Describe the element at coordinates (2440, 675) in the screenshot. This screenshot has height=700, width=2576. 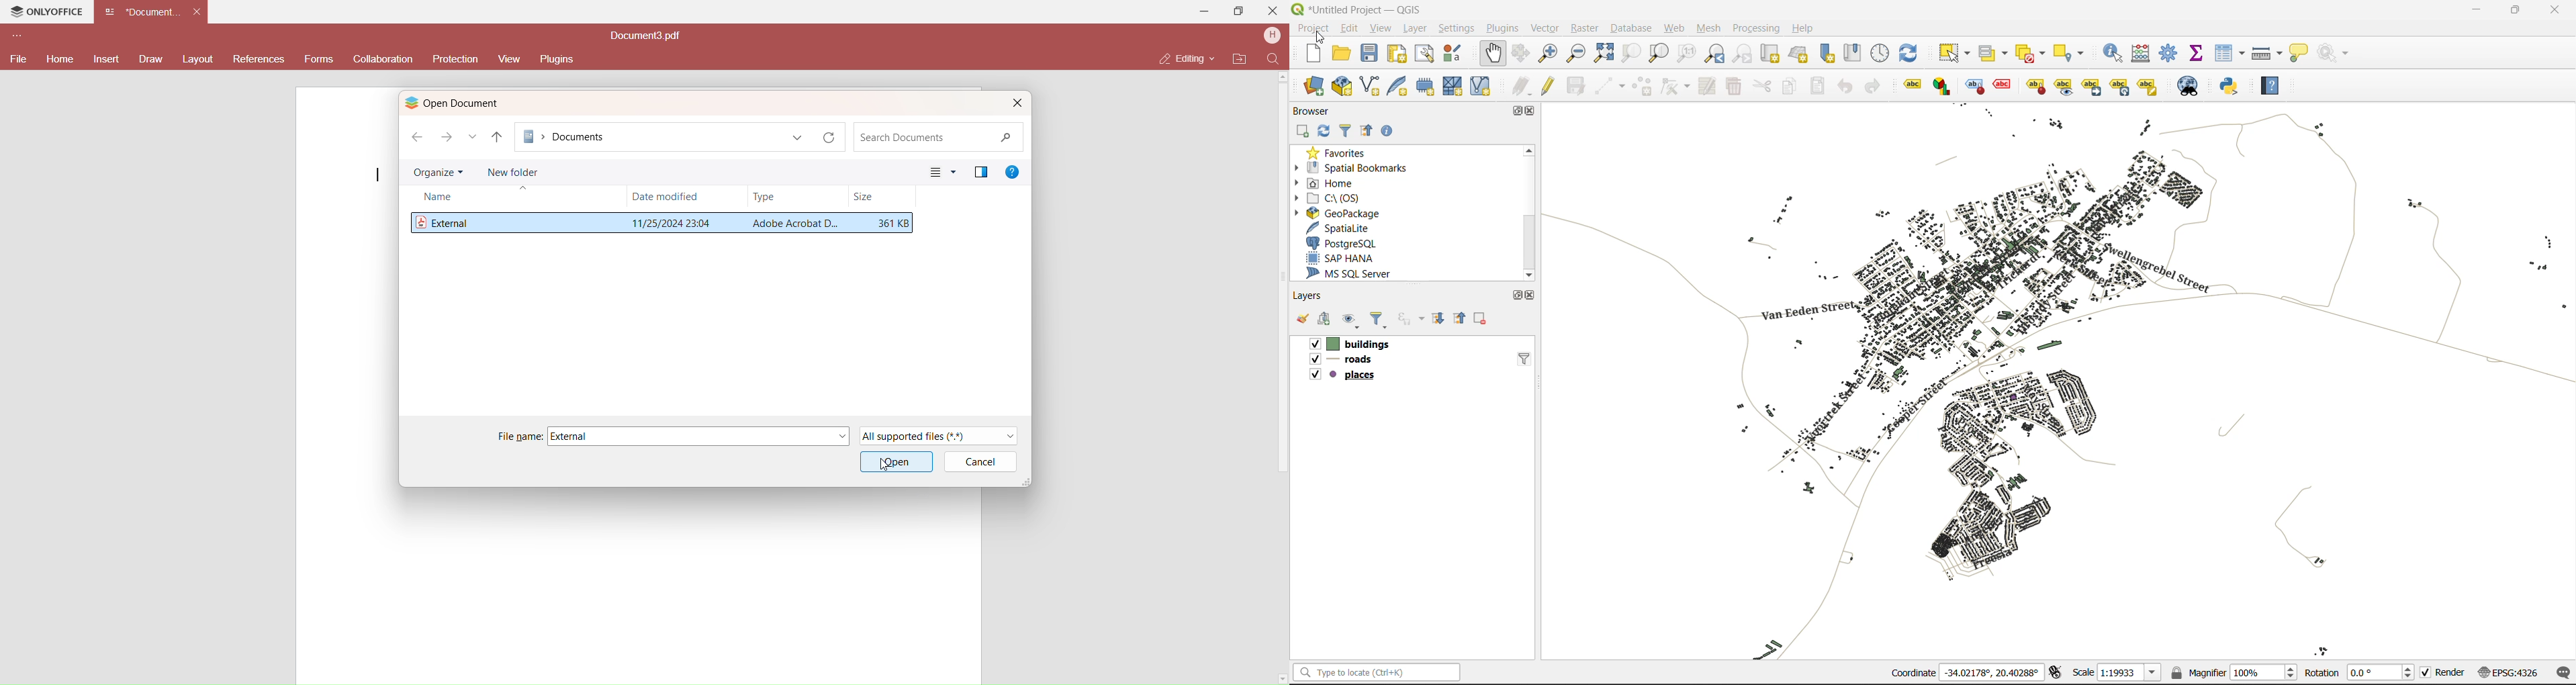
I see `render` at that location.